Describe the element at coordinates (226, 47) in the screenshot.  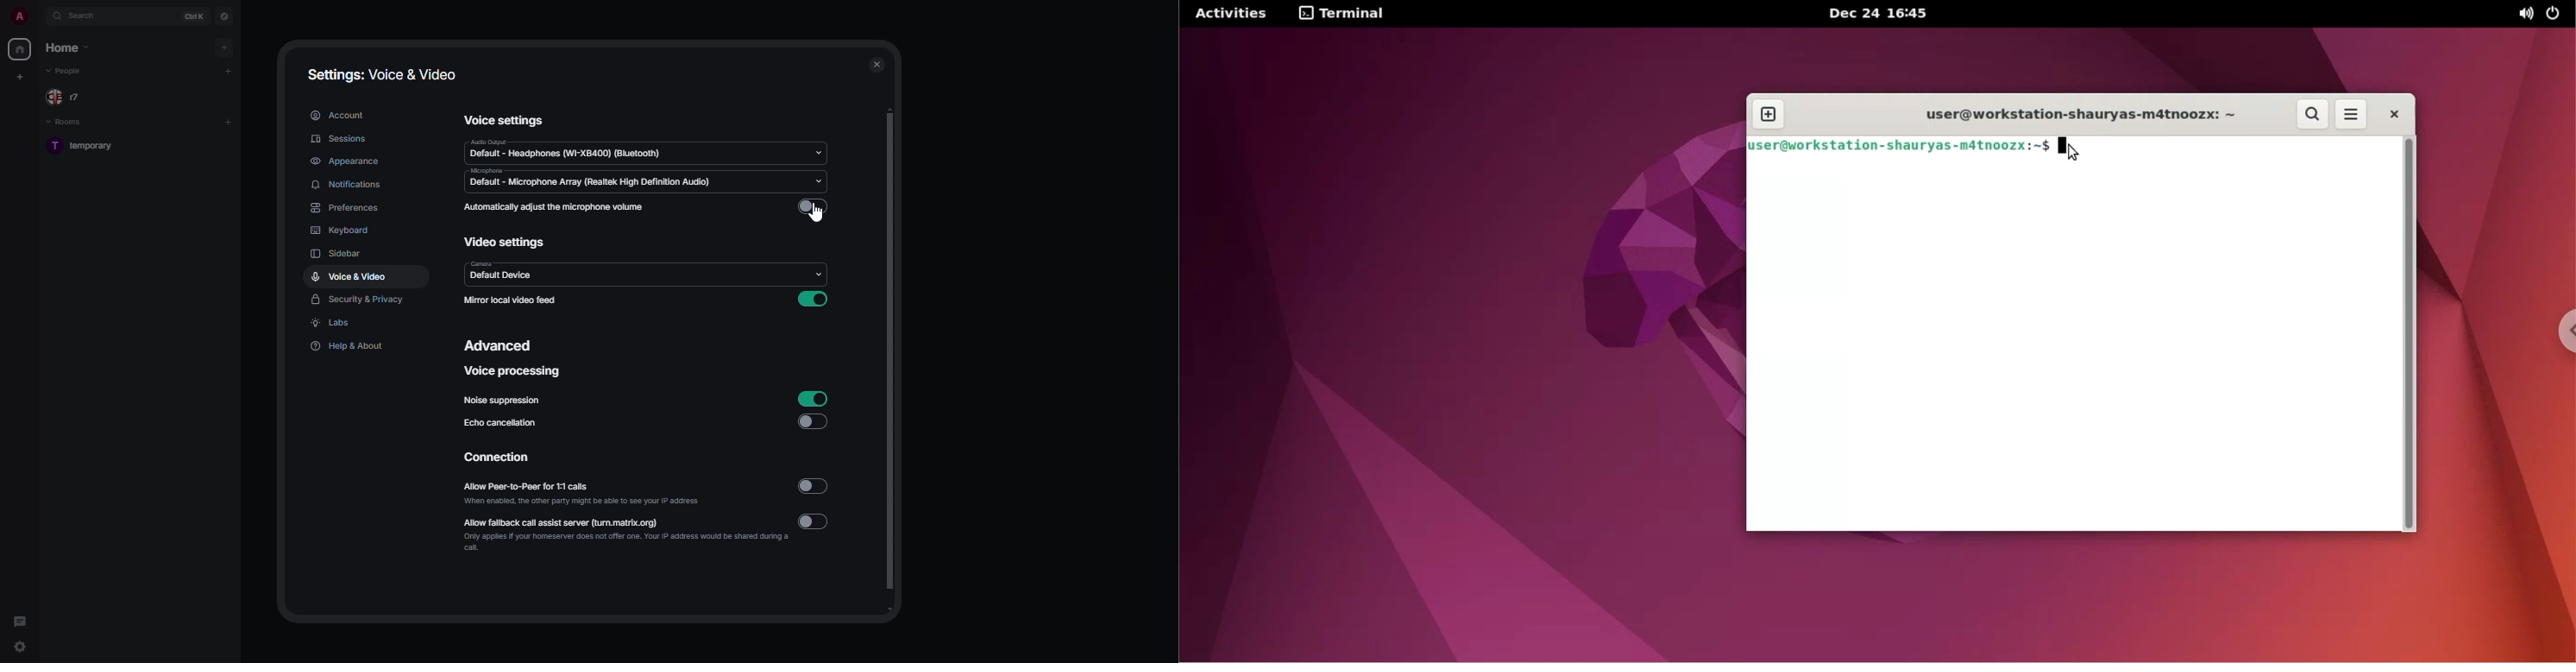
I see `add` at that location.